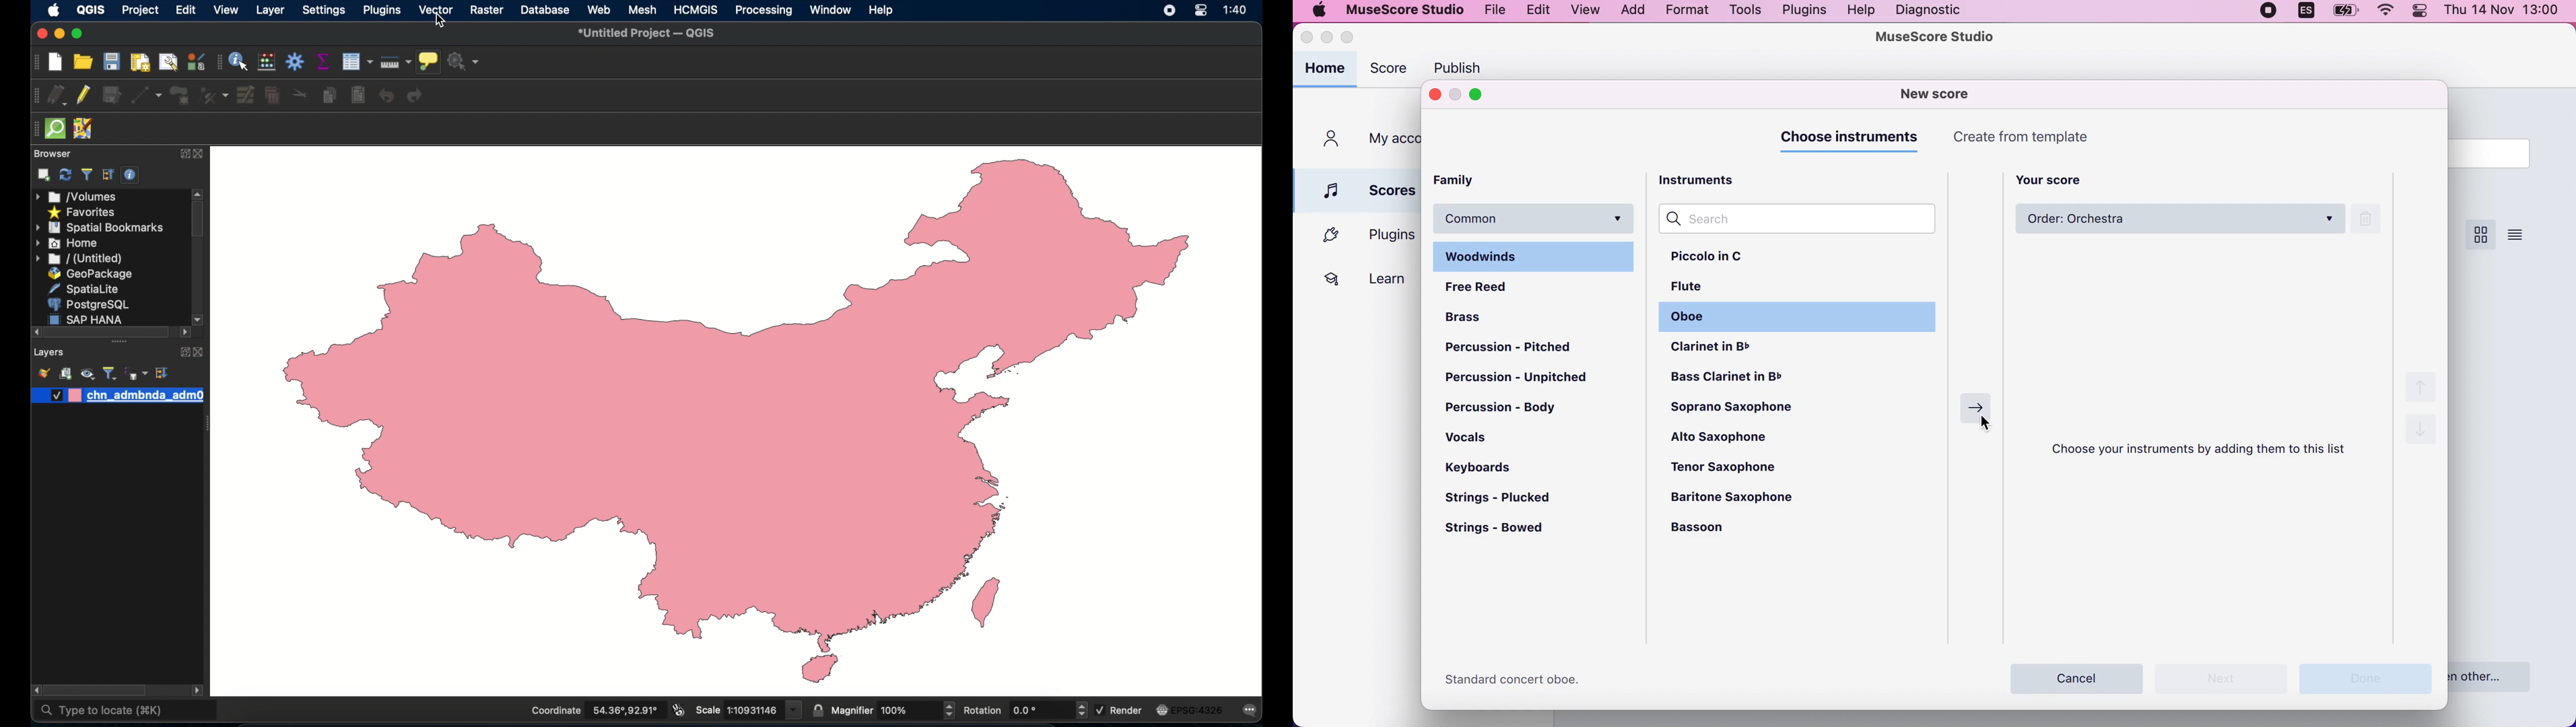 The image size is (2576, 728). What do you see at coordinates (135, 374) in the screenshot?
I see `filter legend by expression` at bounding box center [135, 374].